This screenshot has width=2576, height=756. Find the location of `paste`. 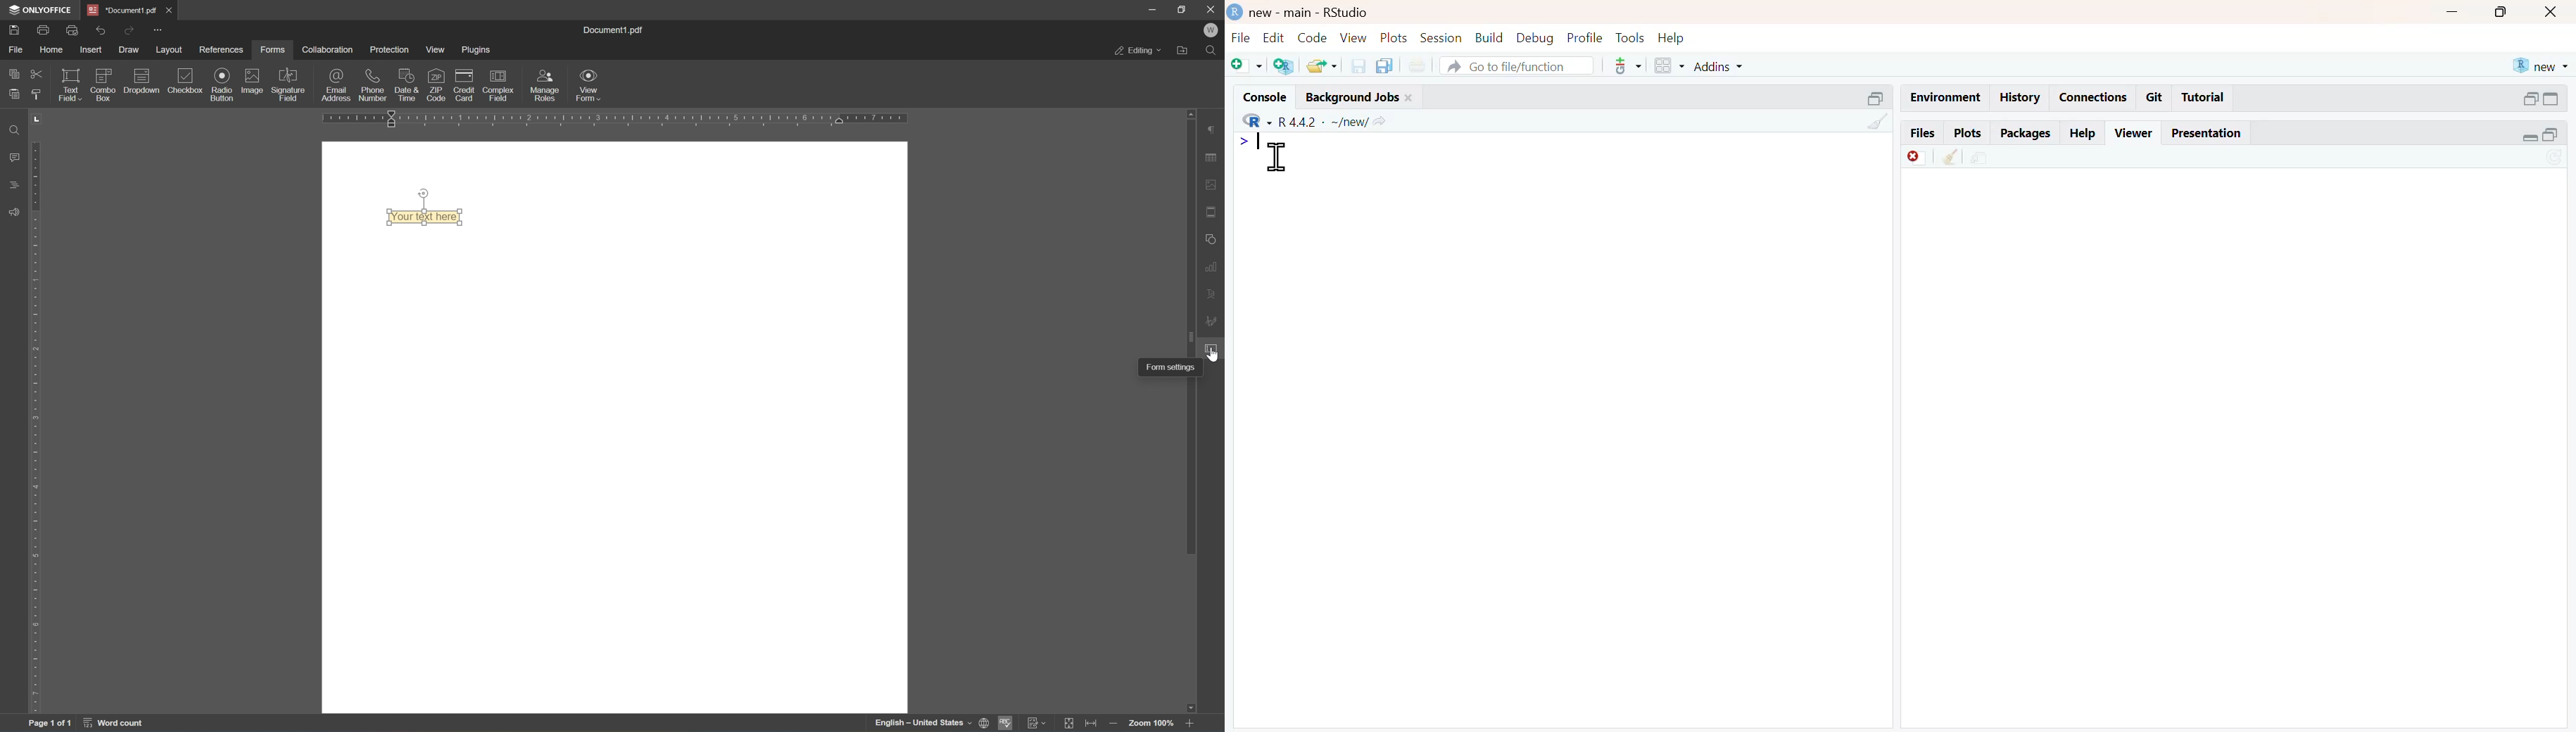

paste is located at coordinates (14, 94).